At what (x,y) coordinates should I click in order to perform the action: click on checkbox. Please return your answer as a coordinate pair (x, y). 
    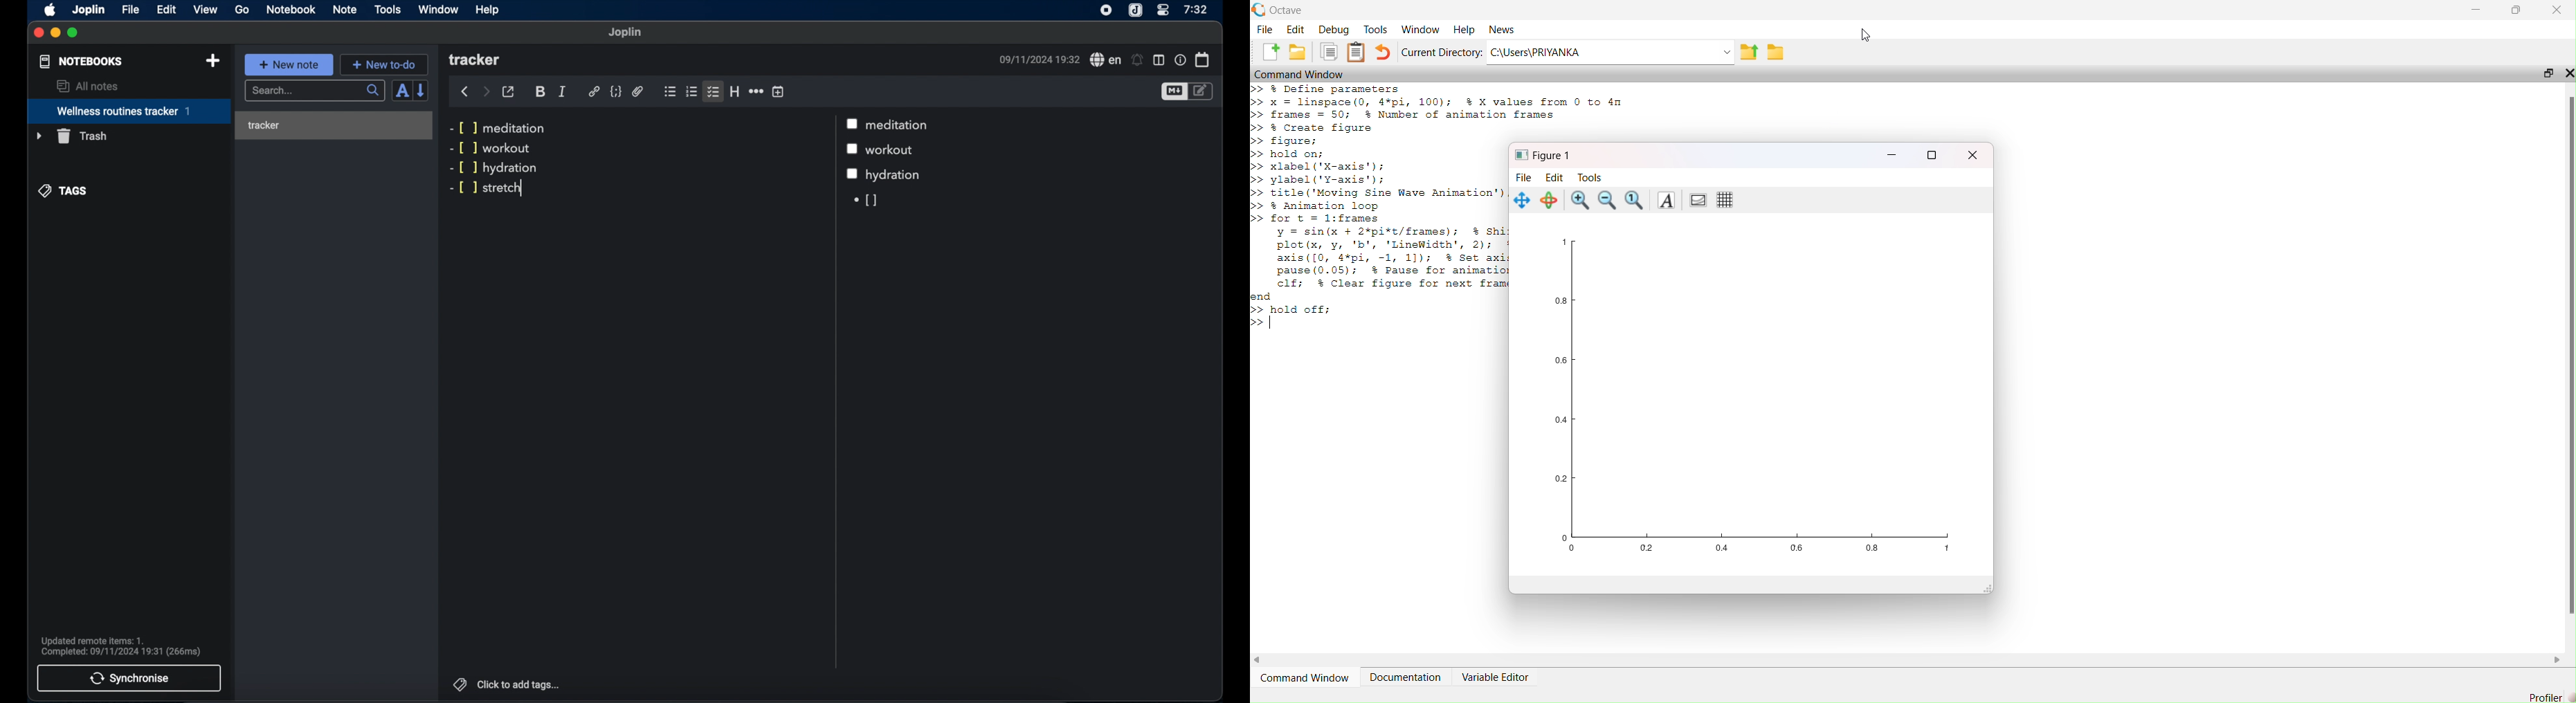
    Looking at the image, I should click on (855, 150).